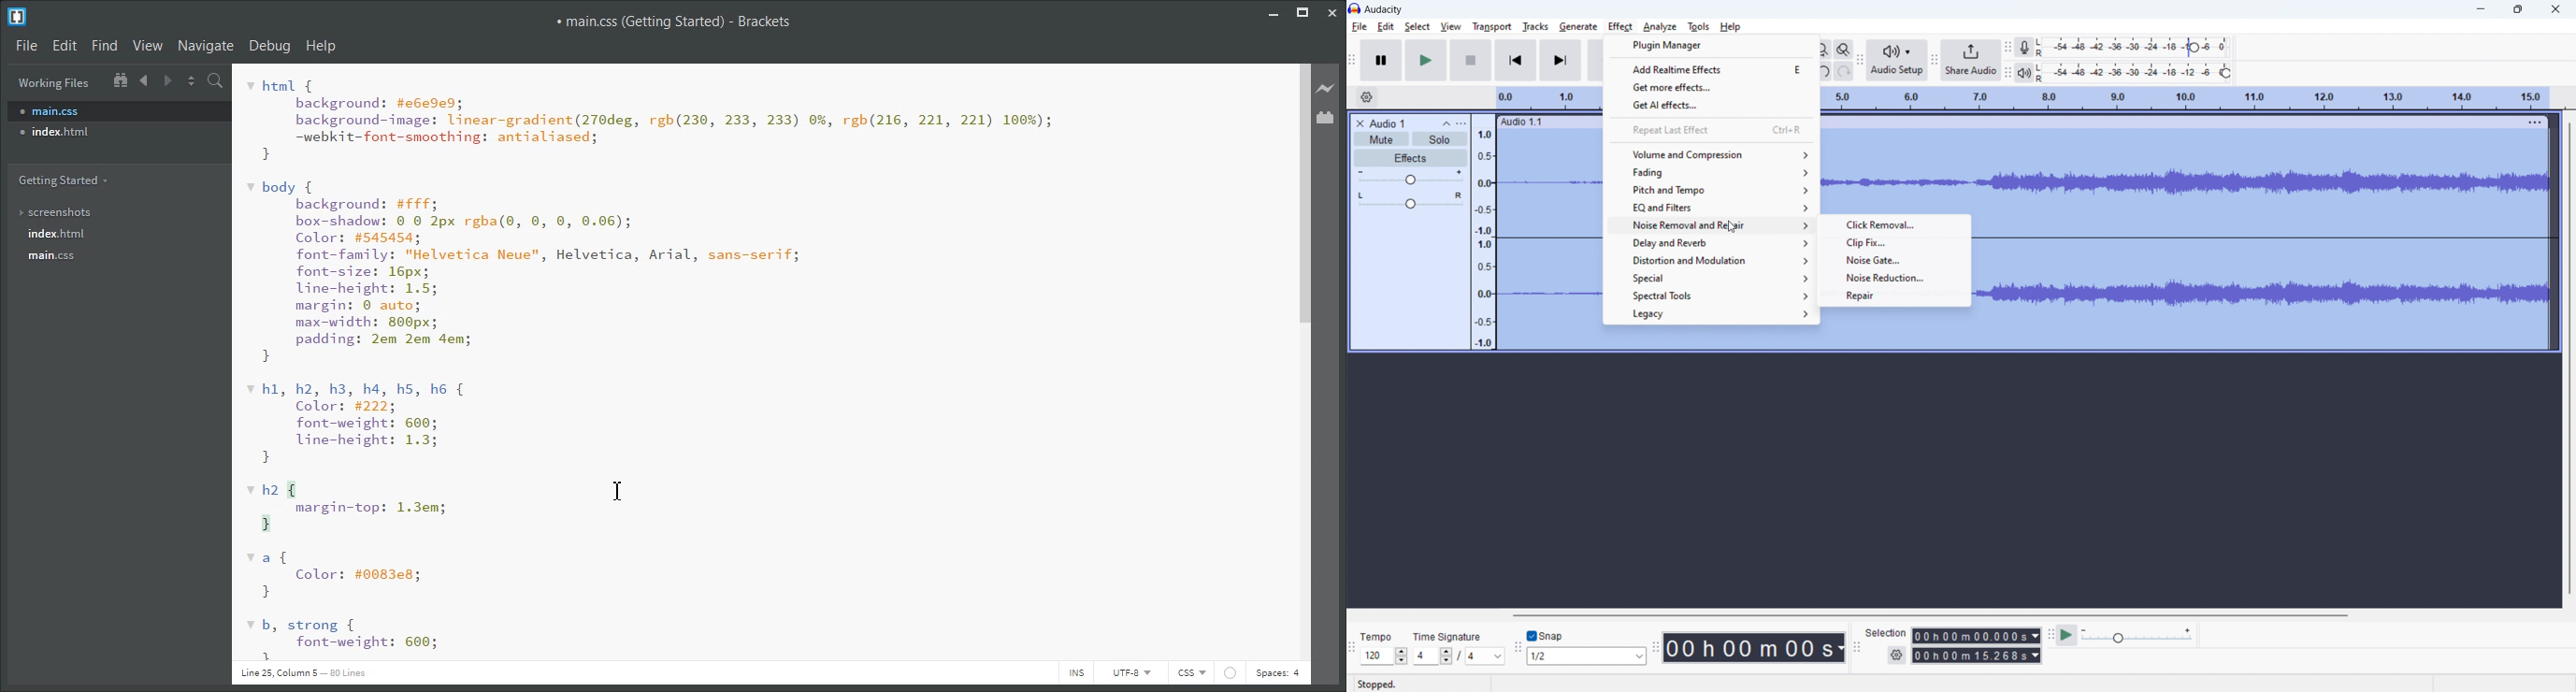 This screenshot has width=2576, height=700. What do you see at coordinates (1708, 225) in the screenshot?
I see `noise removal and repair` at bounding box center [1708, 225].